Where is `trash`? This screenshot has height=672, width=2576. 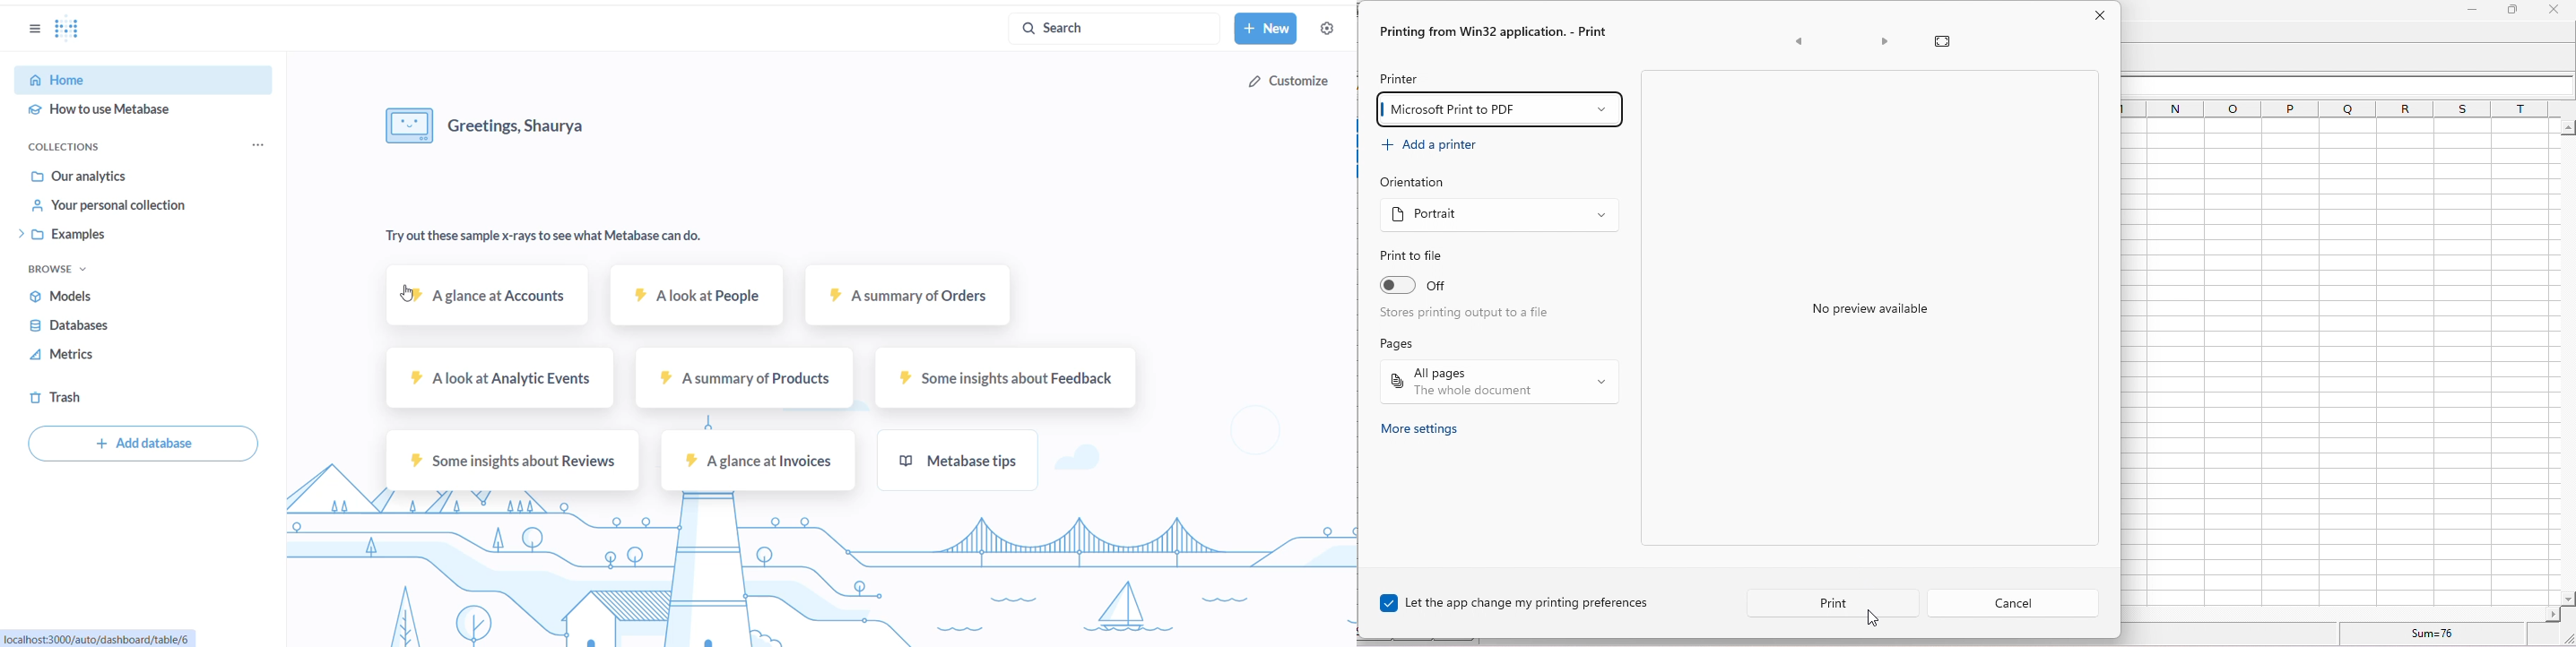
trash is located at coordinates (111, 399).